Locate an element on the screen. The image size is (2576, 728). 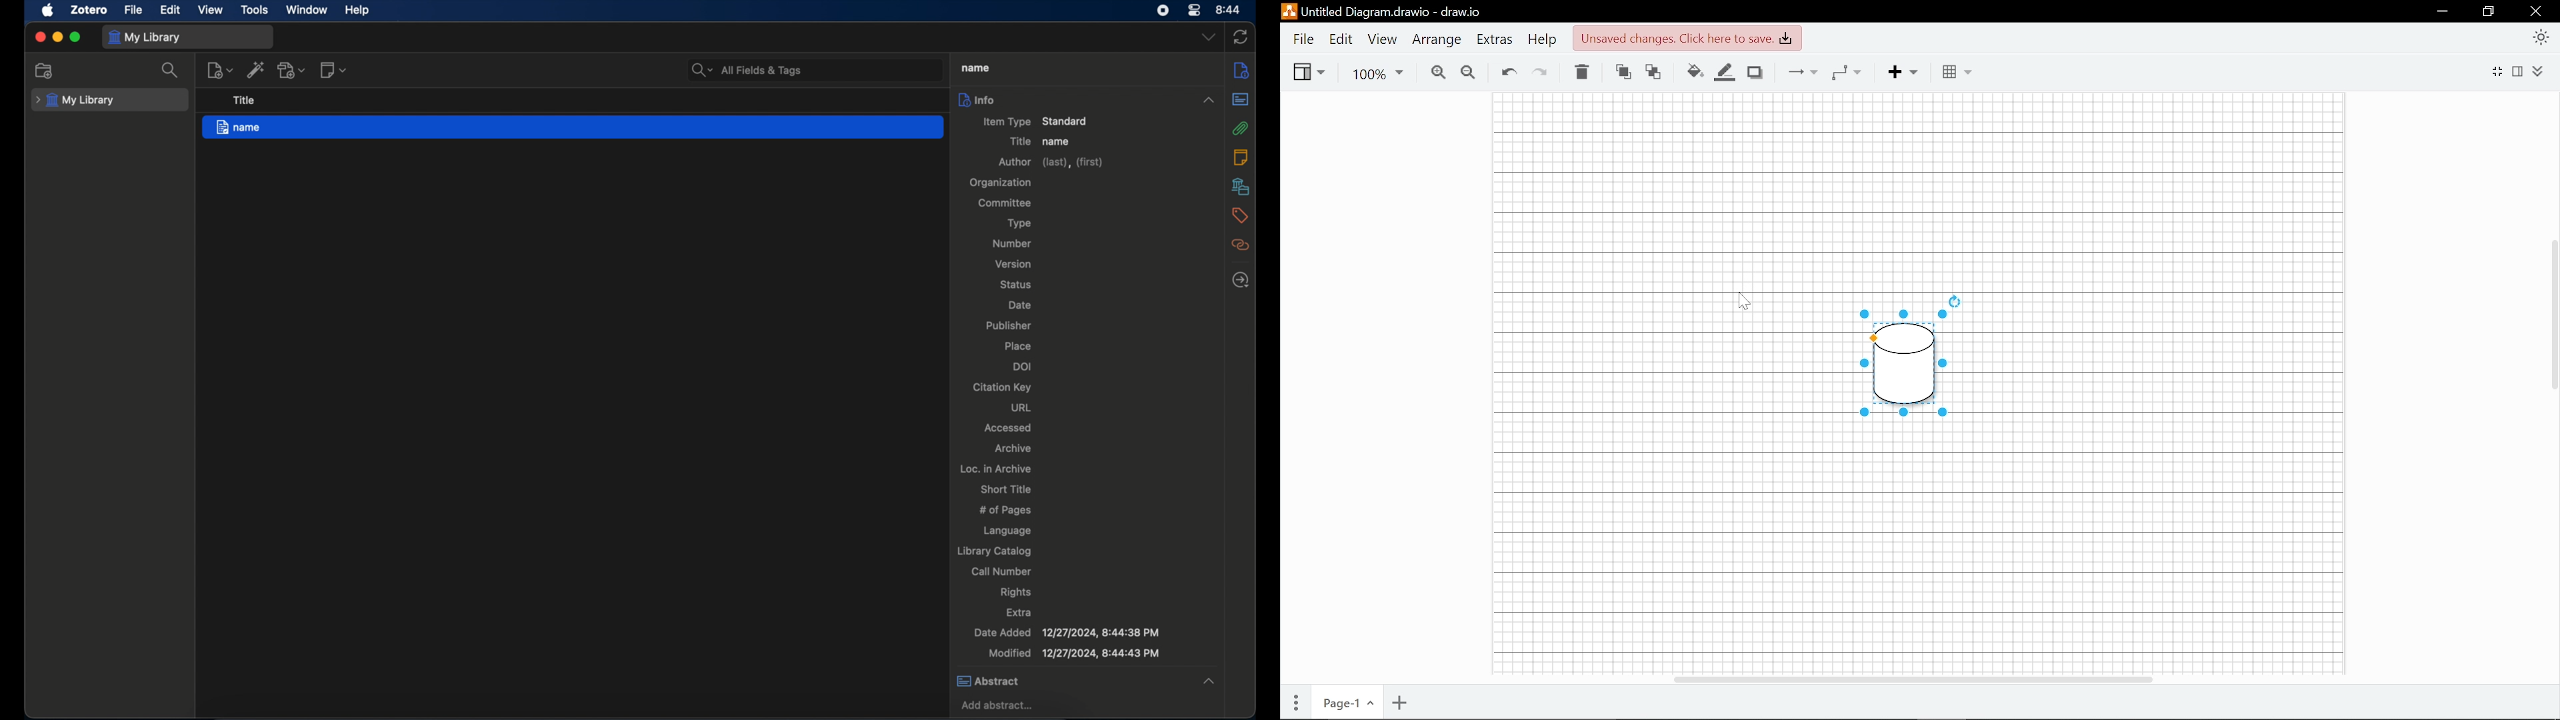
search is located at coordinates (171, 71).